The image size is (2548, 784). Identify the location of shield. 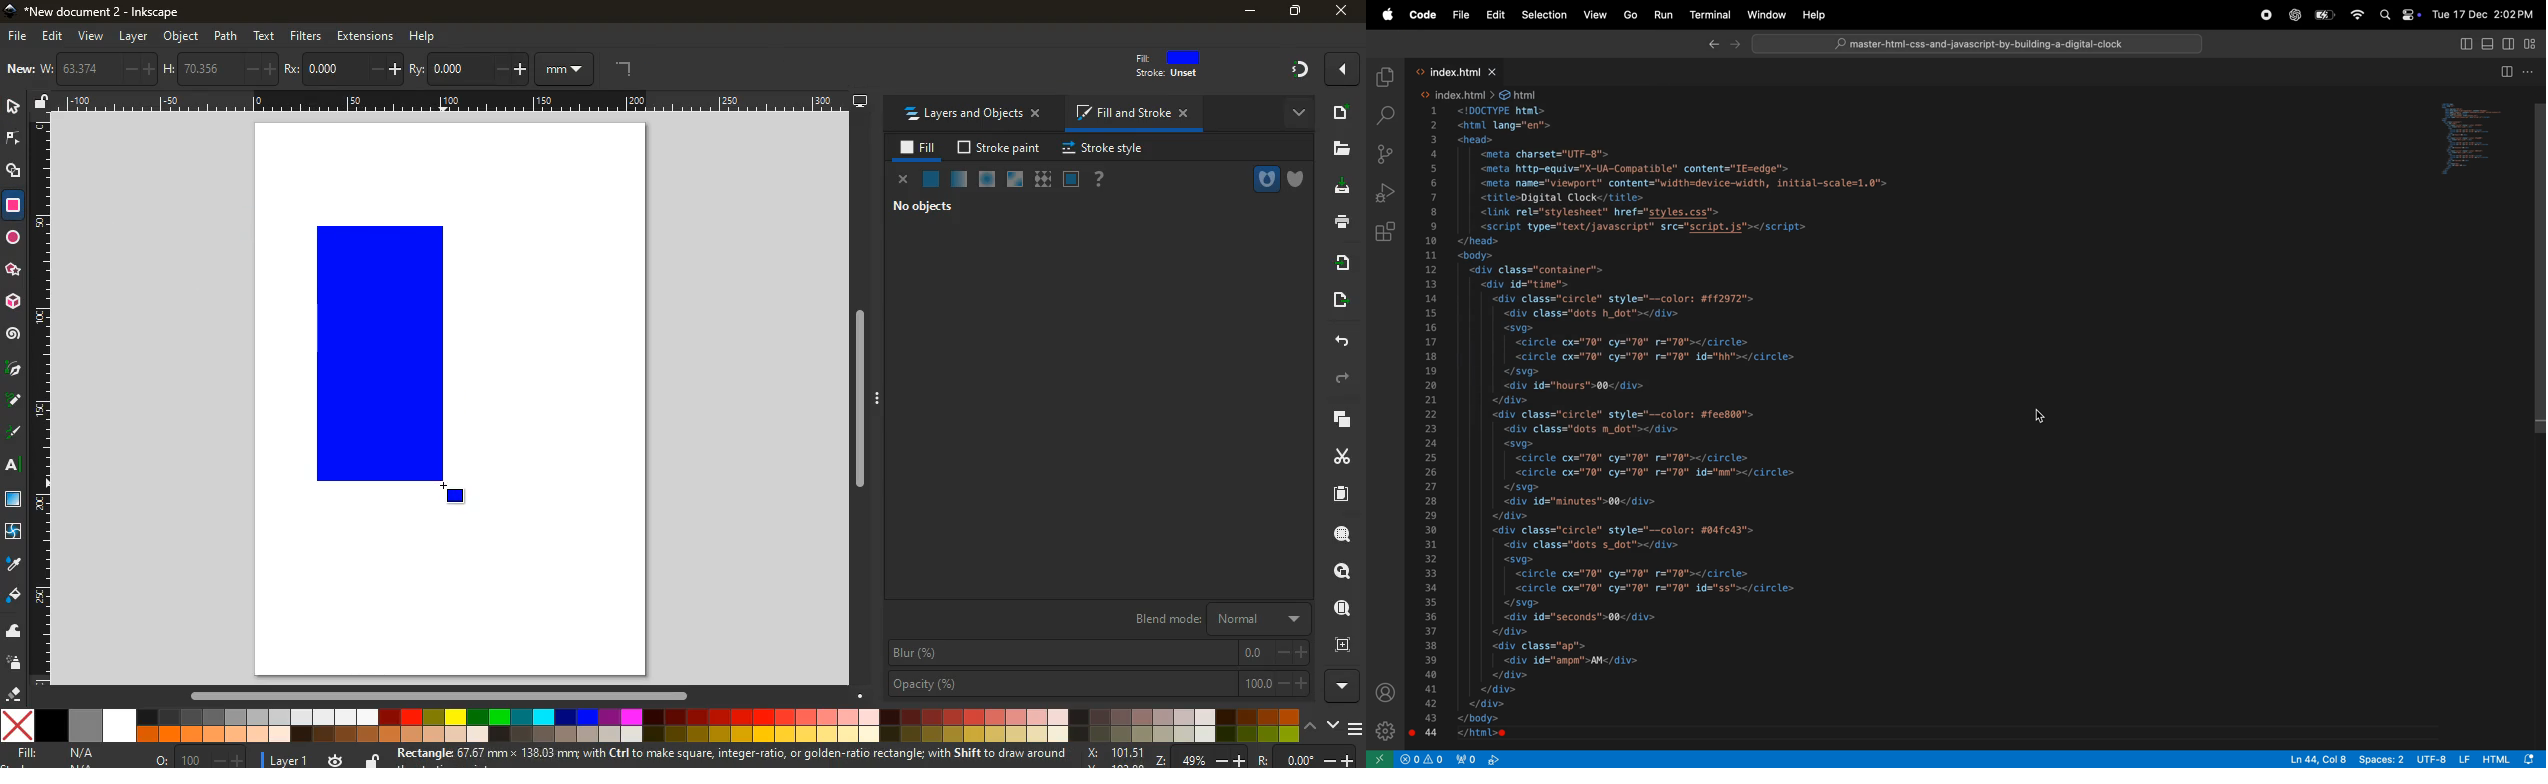
(1293, 179).